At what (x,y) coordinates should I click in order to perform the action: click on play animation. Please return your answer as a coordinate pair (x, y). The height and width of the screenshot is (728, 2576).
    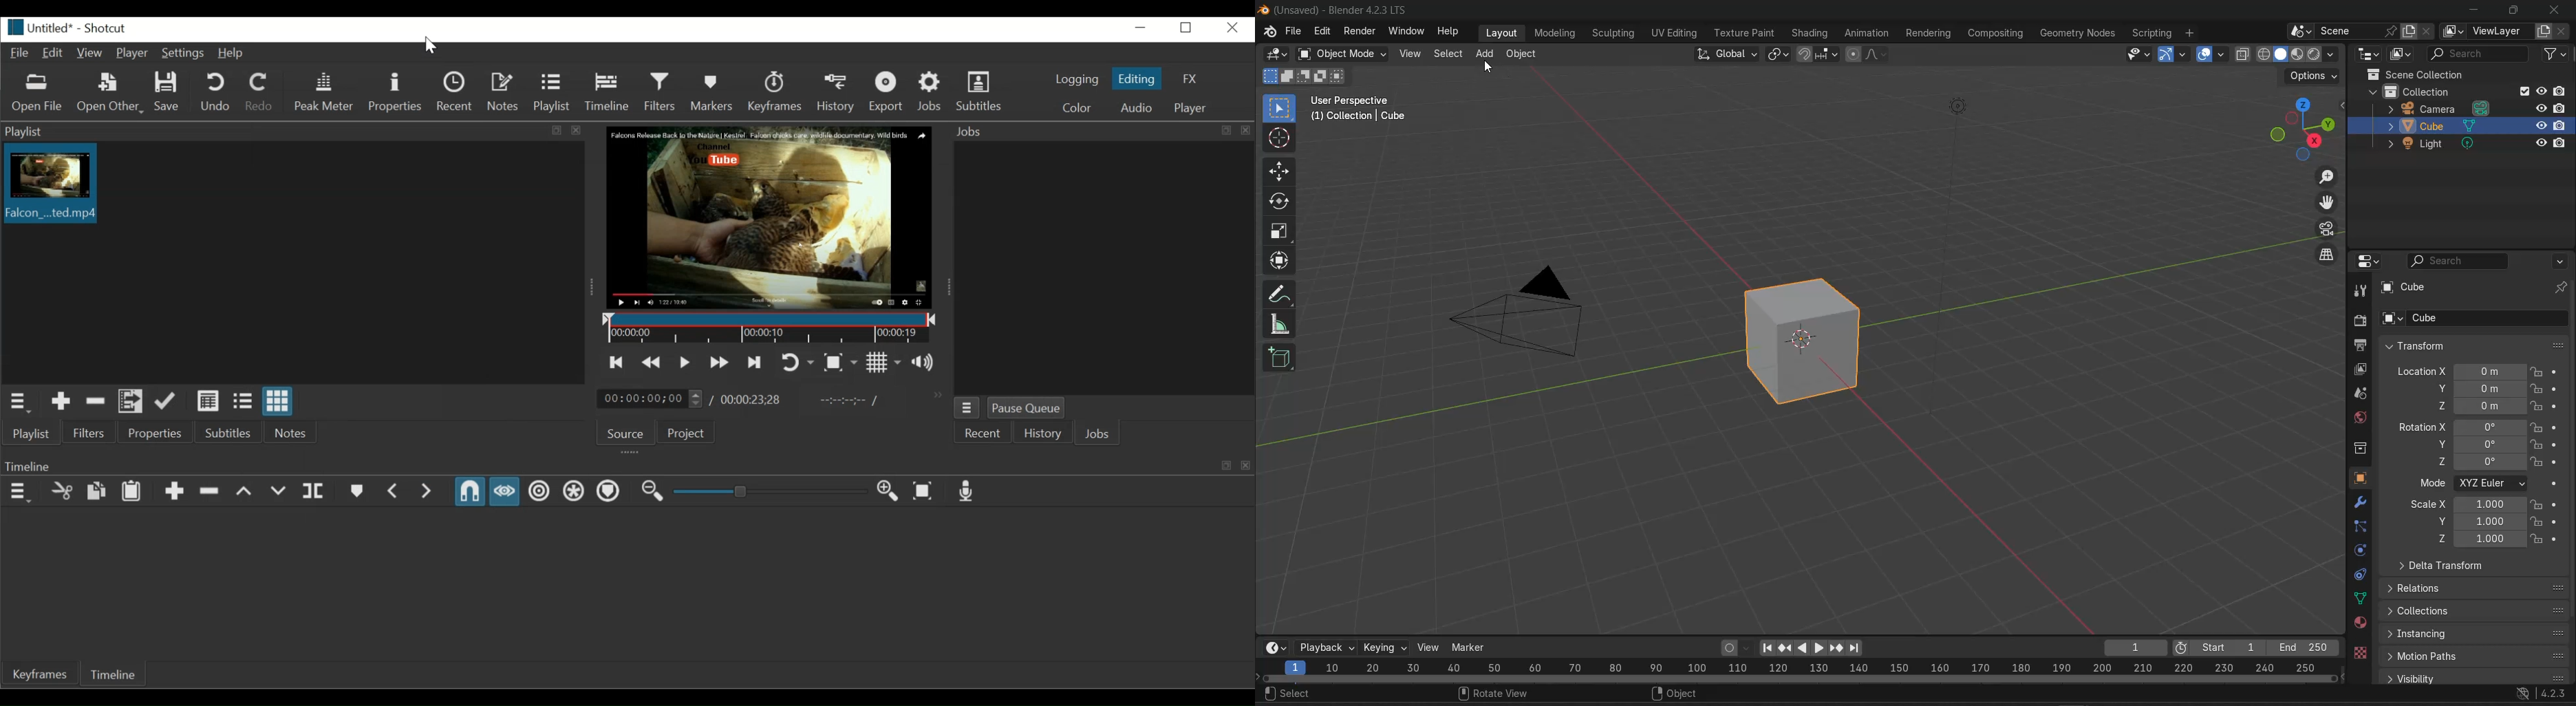
    Looking at the image, I should click on (1810, 648).